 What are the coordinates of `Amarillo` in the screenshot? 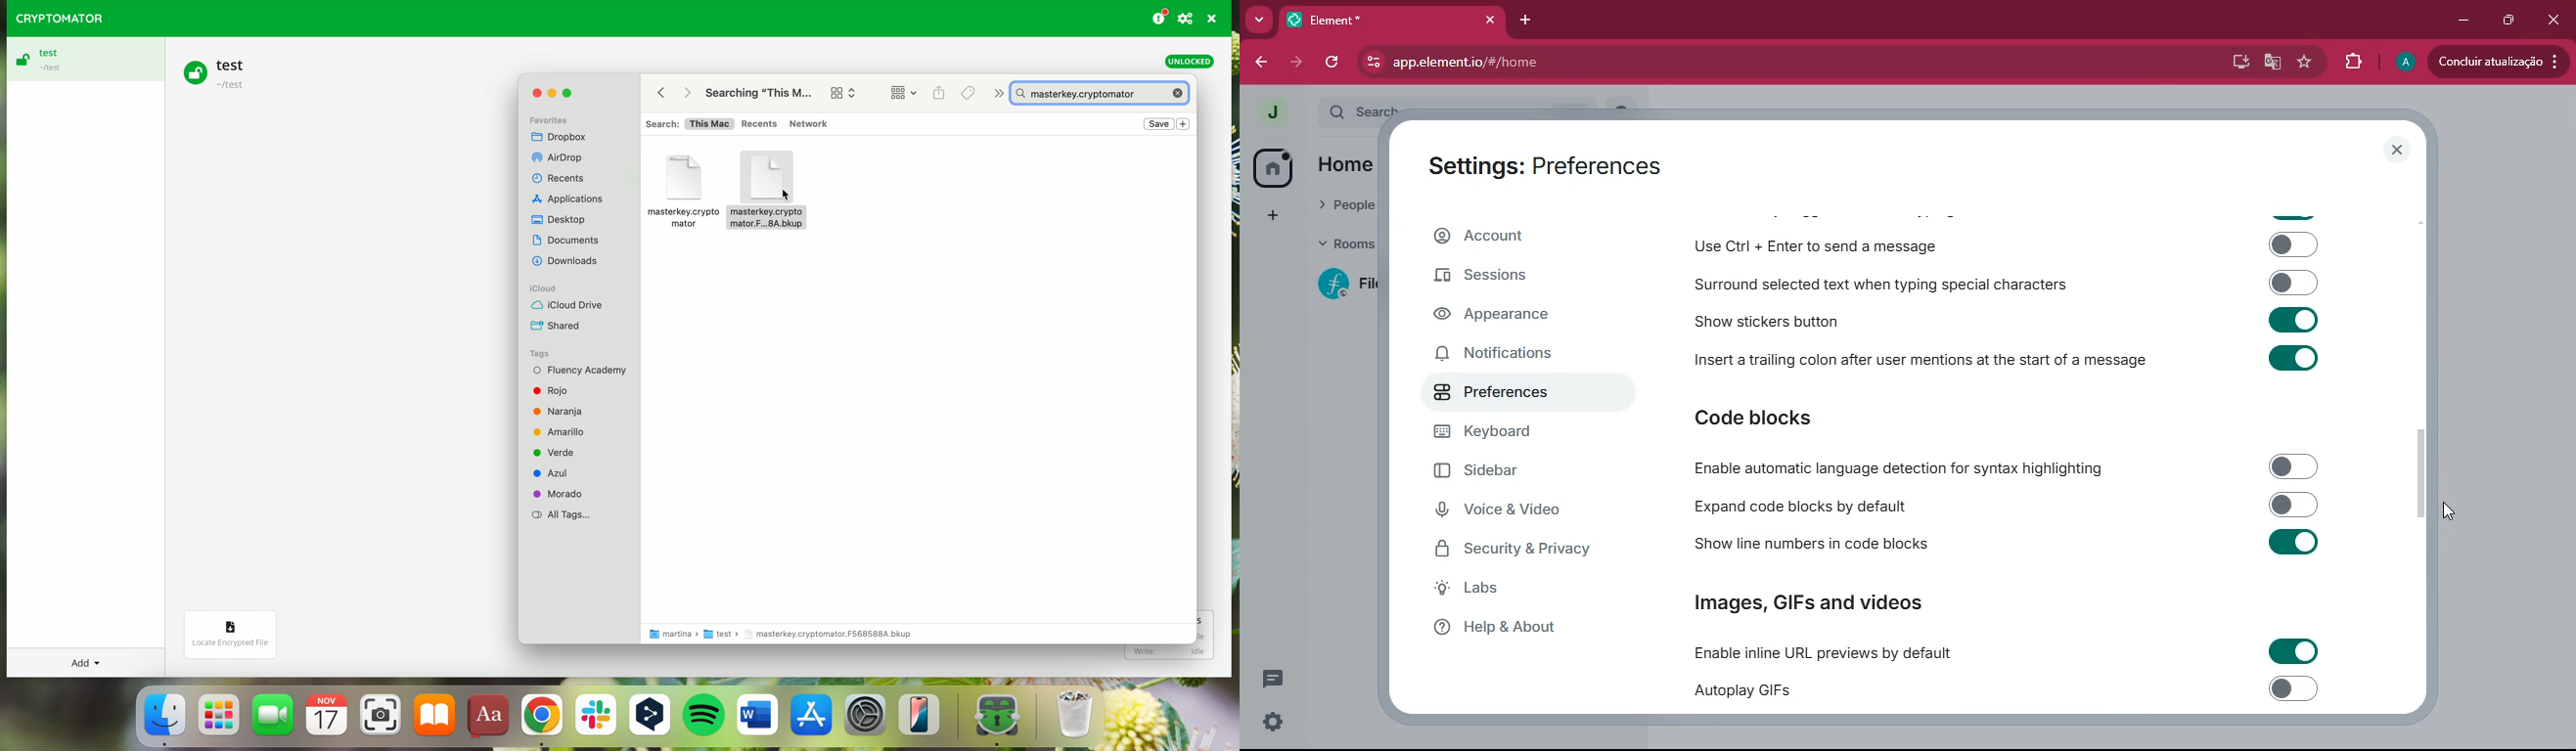 It's located at (568, 432).